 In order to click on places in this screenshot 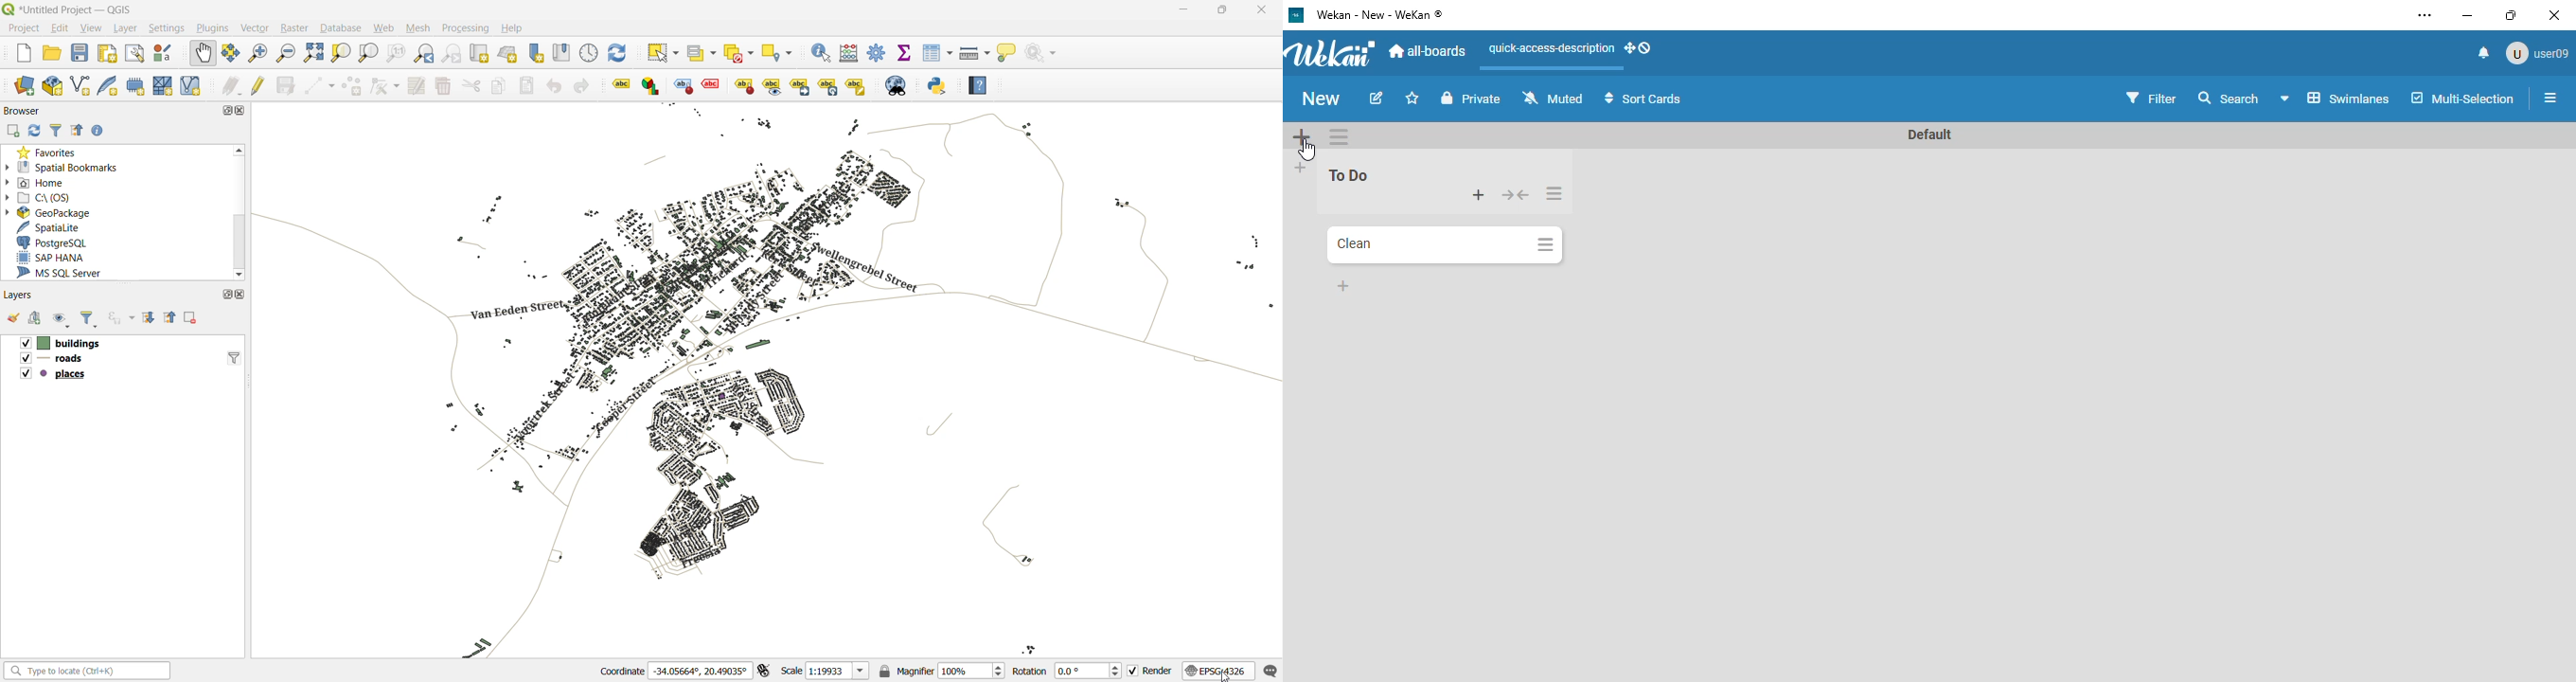, I will do `click(55, 374)`.